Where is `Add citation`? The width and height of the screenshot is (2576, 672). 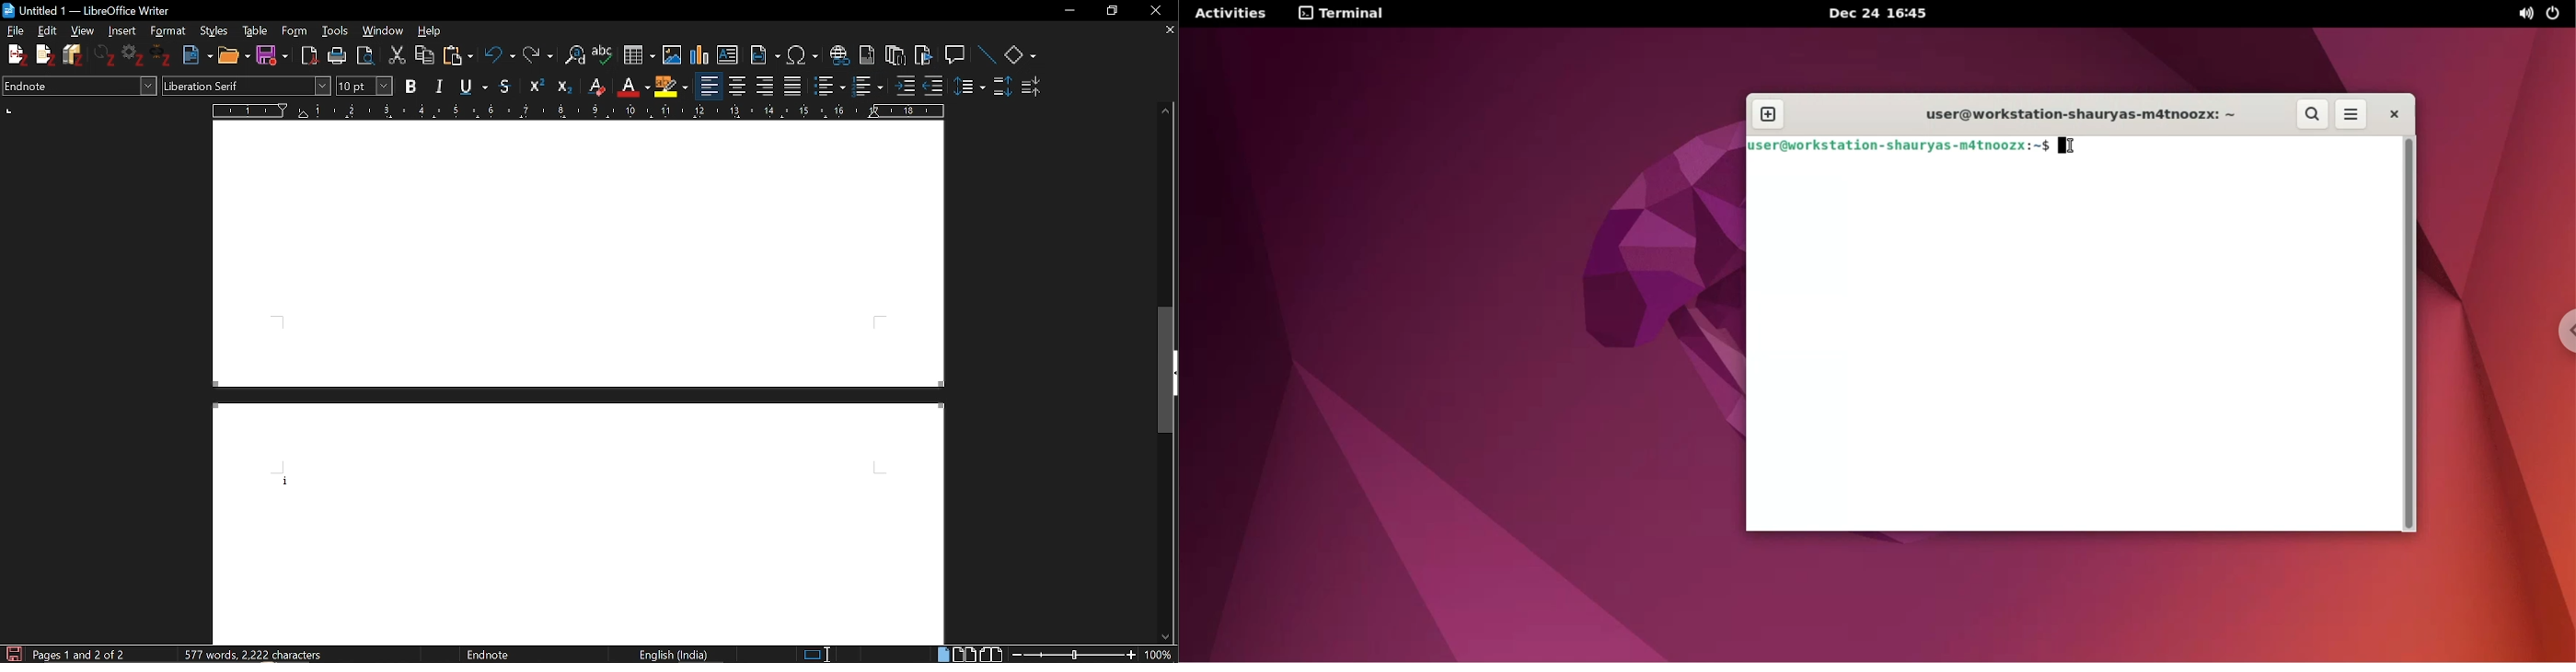 Add citation is located at coordinates (13, 52).